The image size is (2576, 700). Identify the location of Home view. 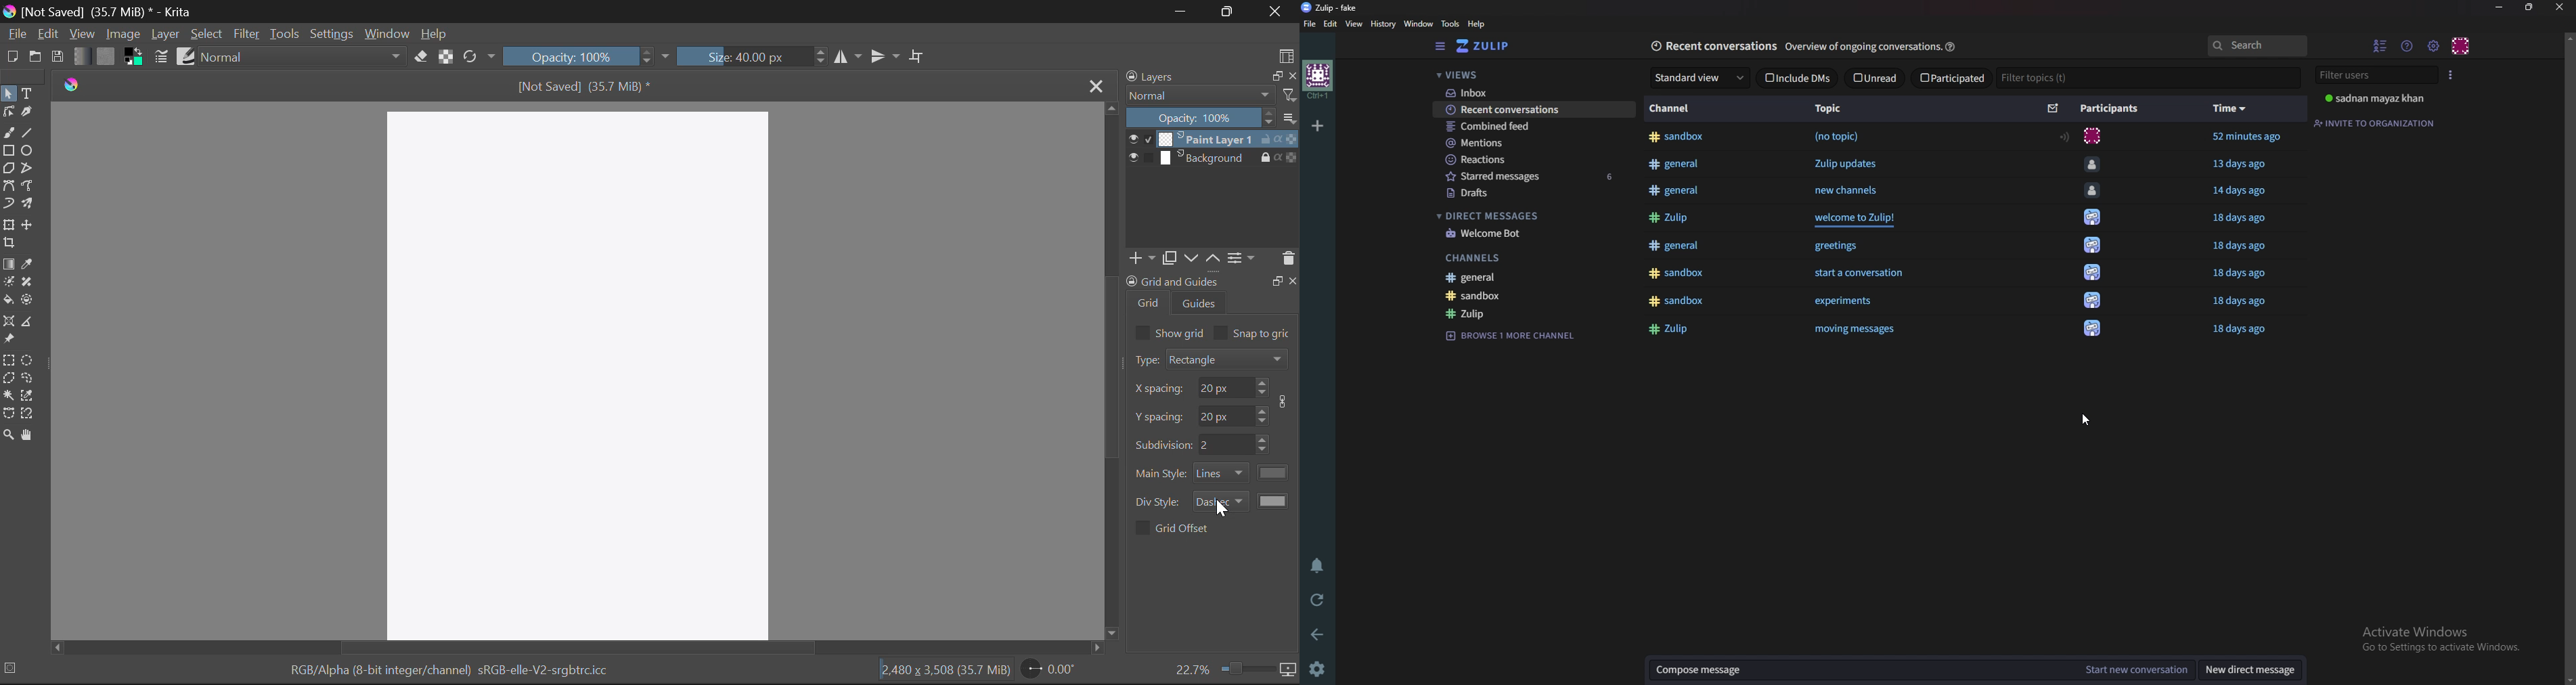
(1496, 45).